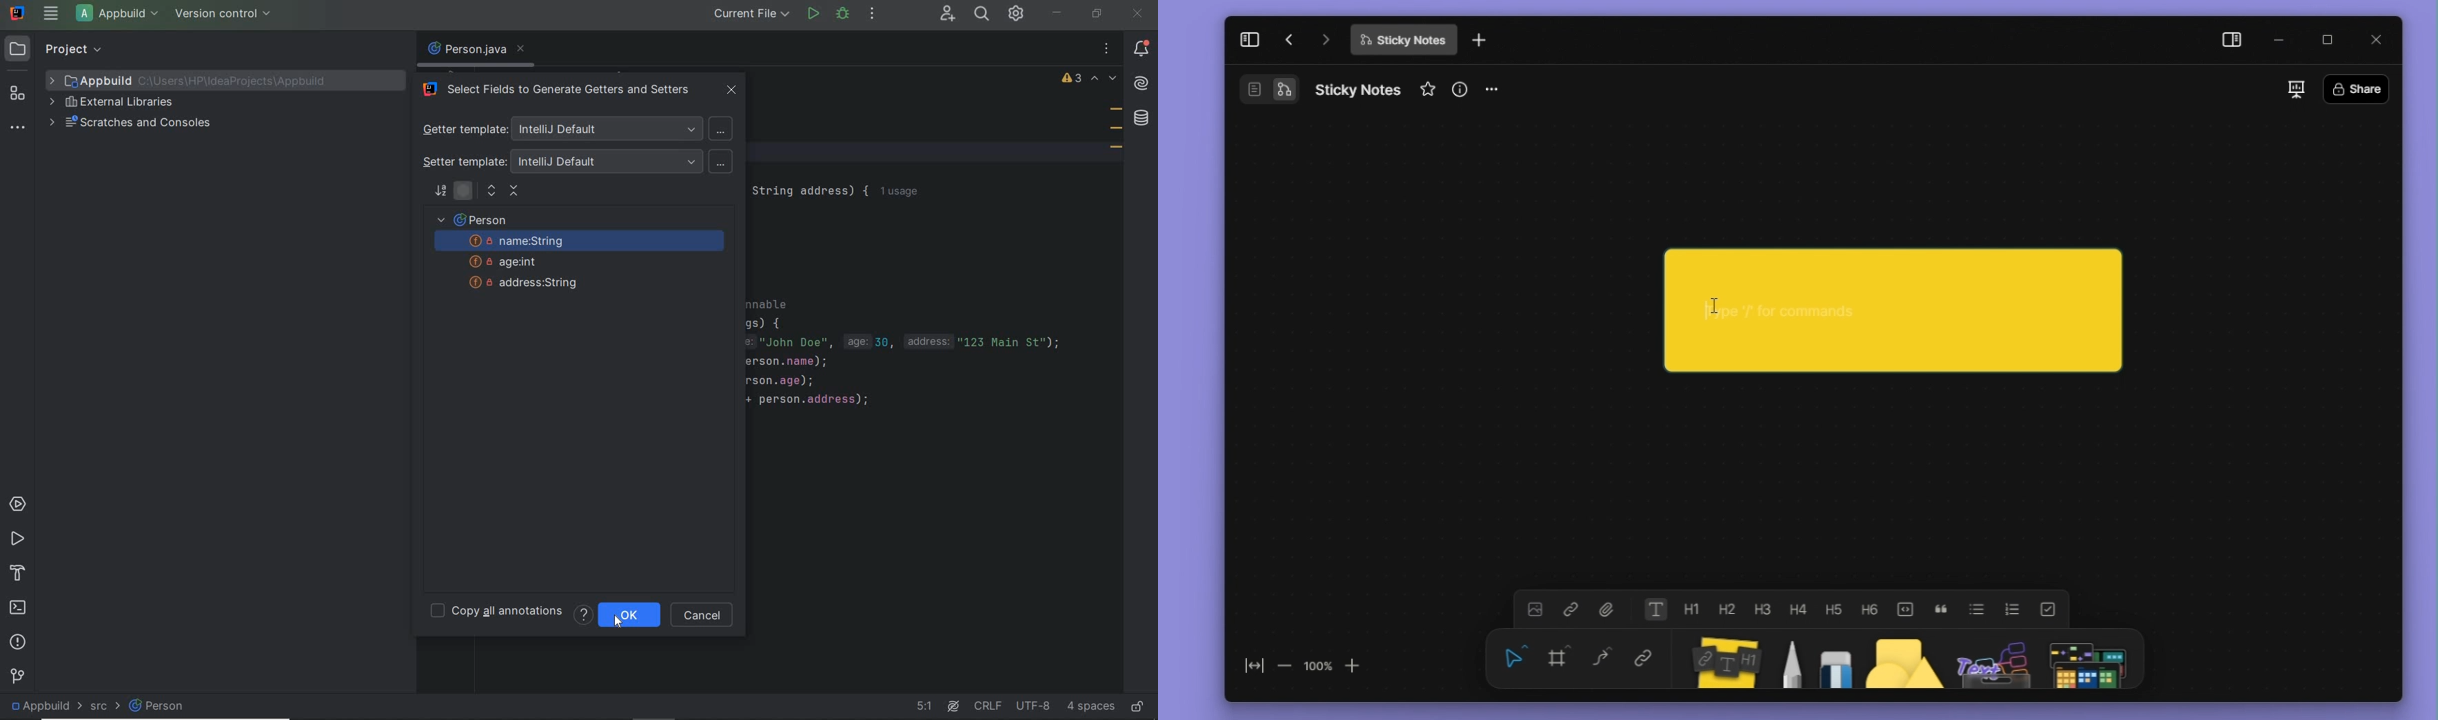 The height and width of the screenshot is (728, 2464). I want to click on zoom out, so click(1284, 661).